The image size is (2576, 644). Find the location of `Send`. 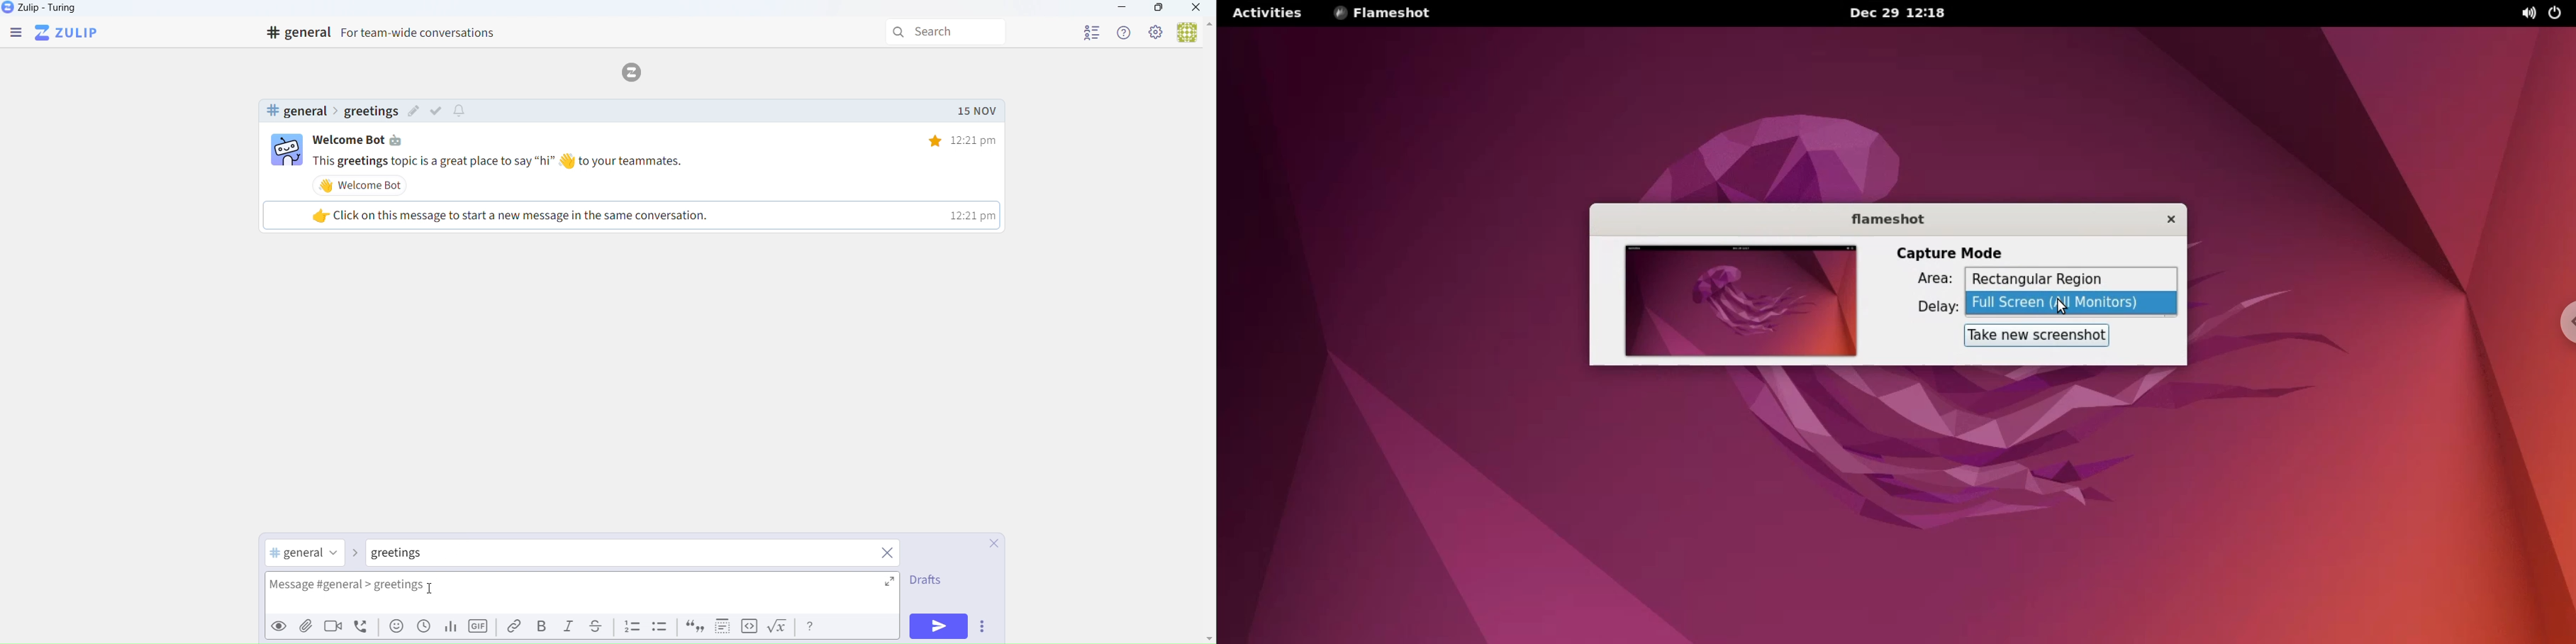

Send is located at coordinates (940, 626).